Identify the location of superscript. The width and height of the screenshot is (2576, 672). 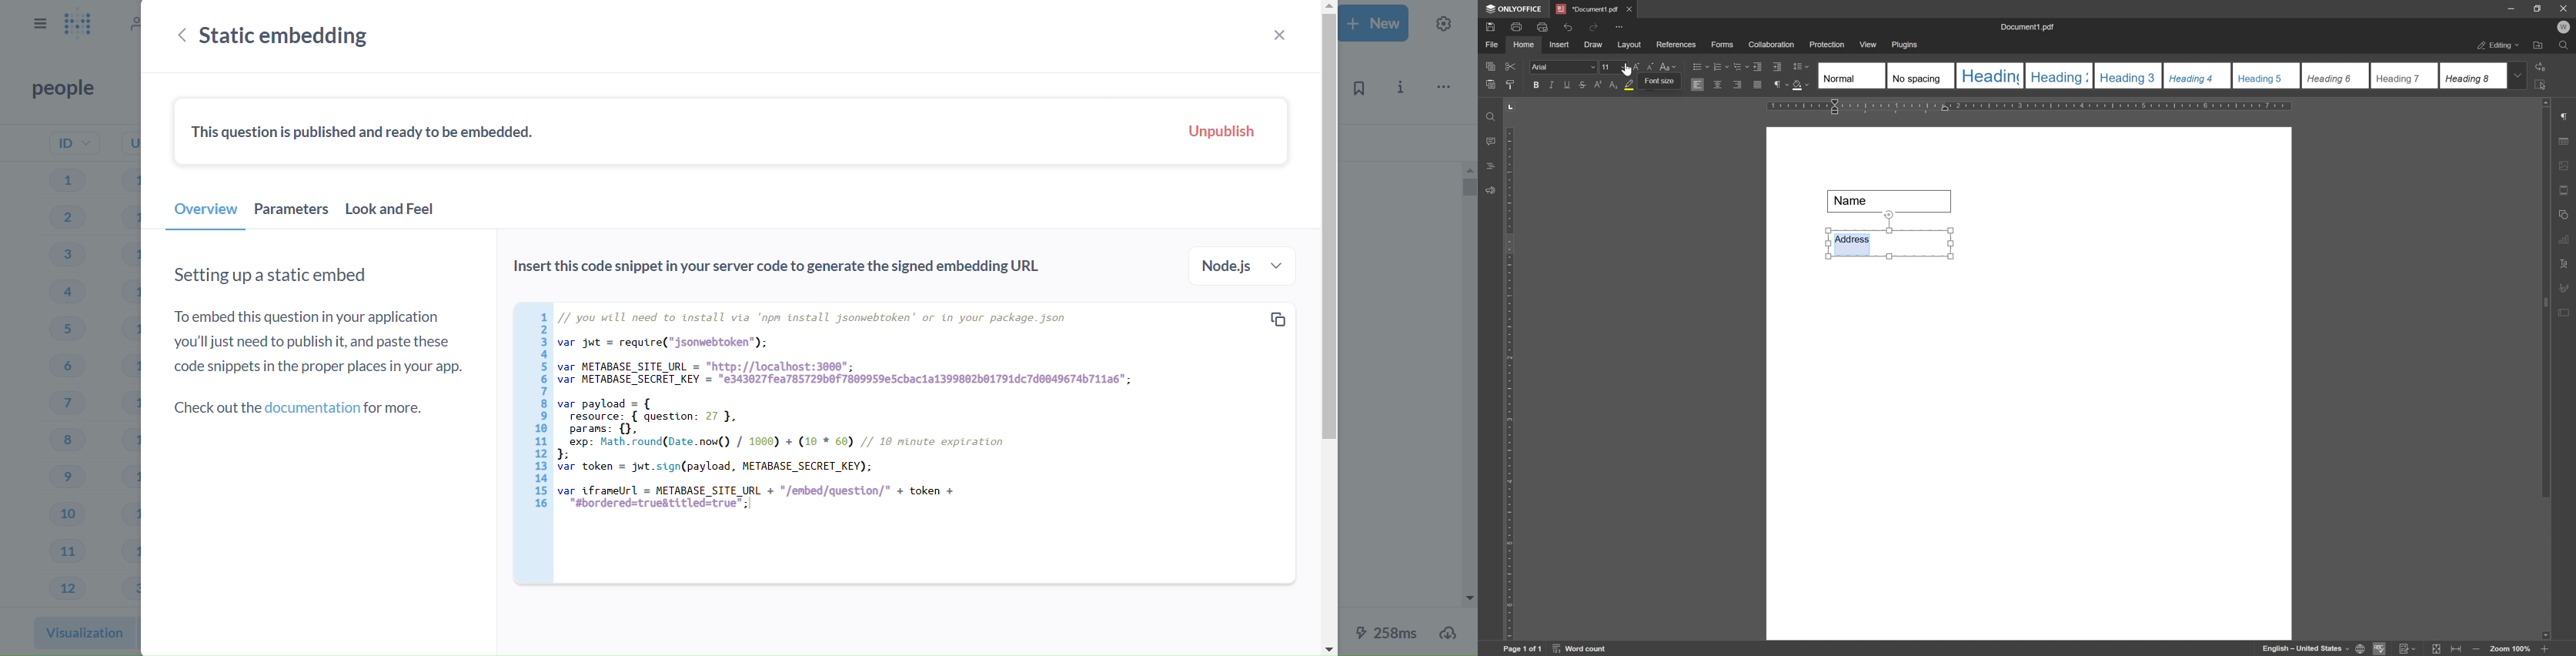
(1598, 85).